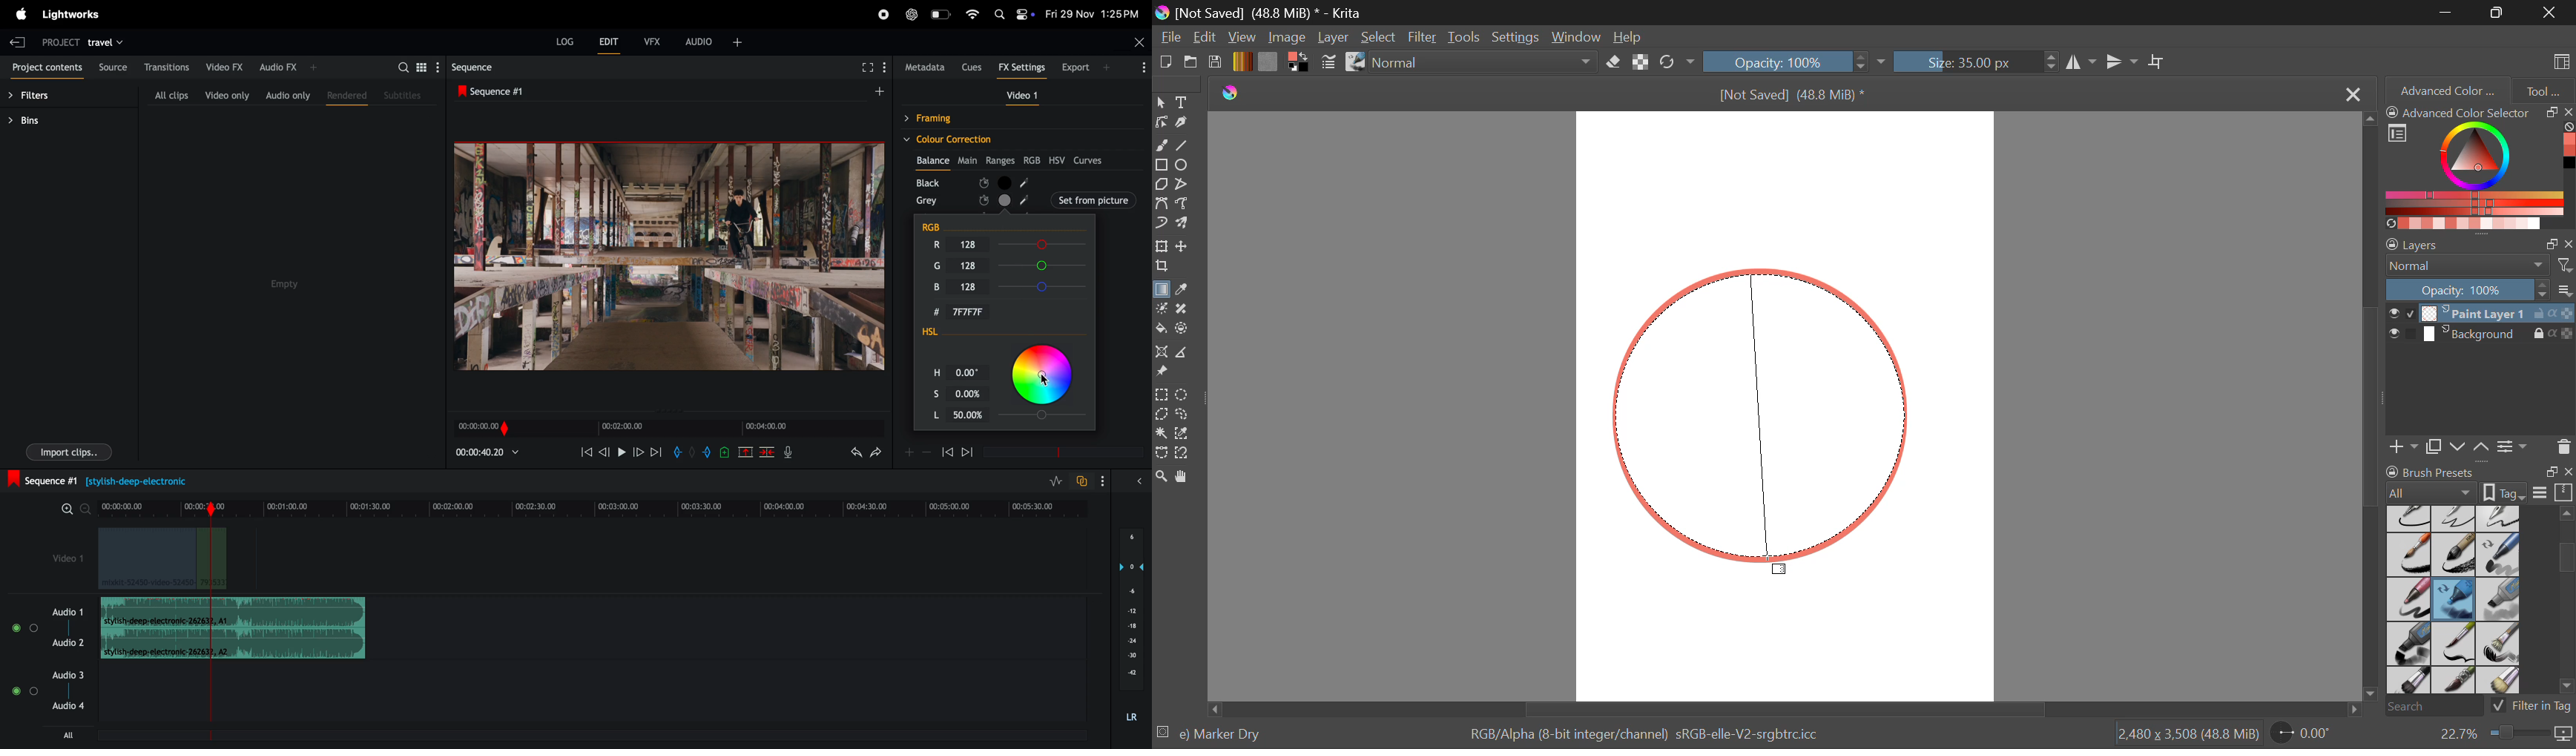 This screenshot has height=756, width=2576. I want to click on Move Layers, so click(2471, 445).